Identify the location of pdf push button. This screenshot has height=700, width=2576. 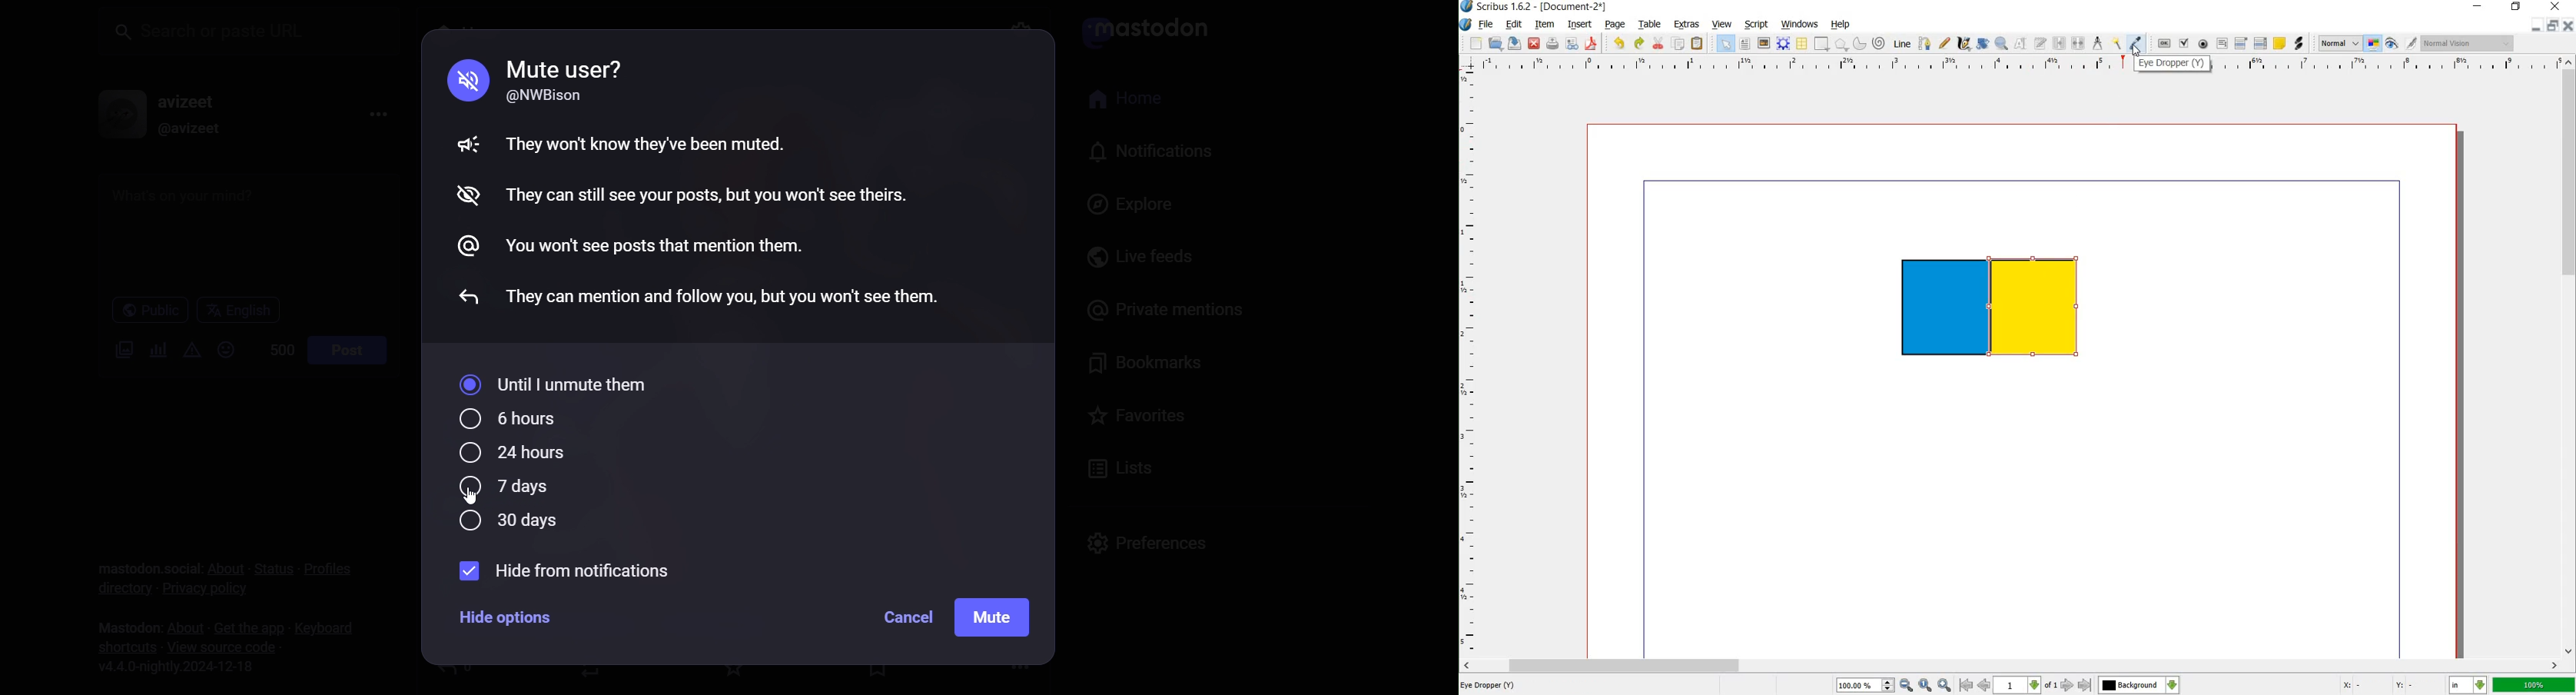
(2164, 43).